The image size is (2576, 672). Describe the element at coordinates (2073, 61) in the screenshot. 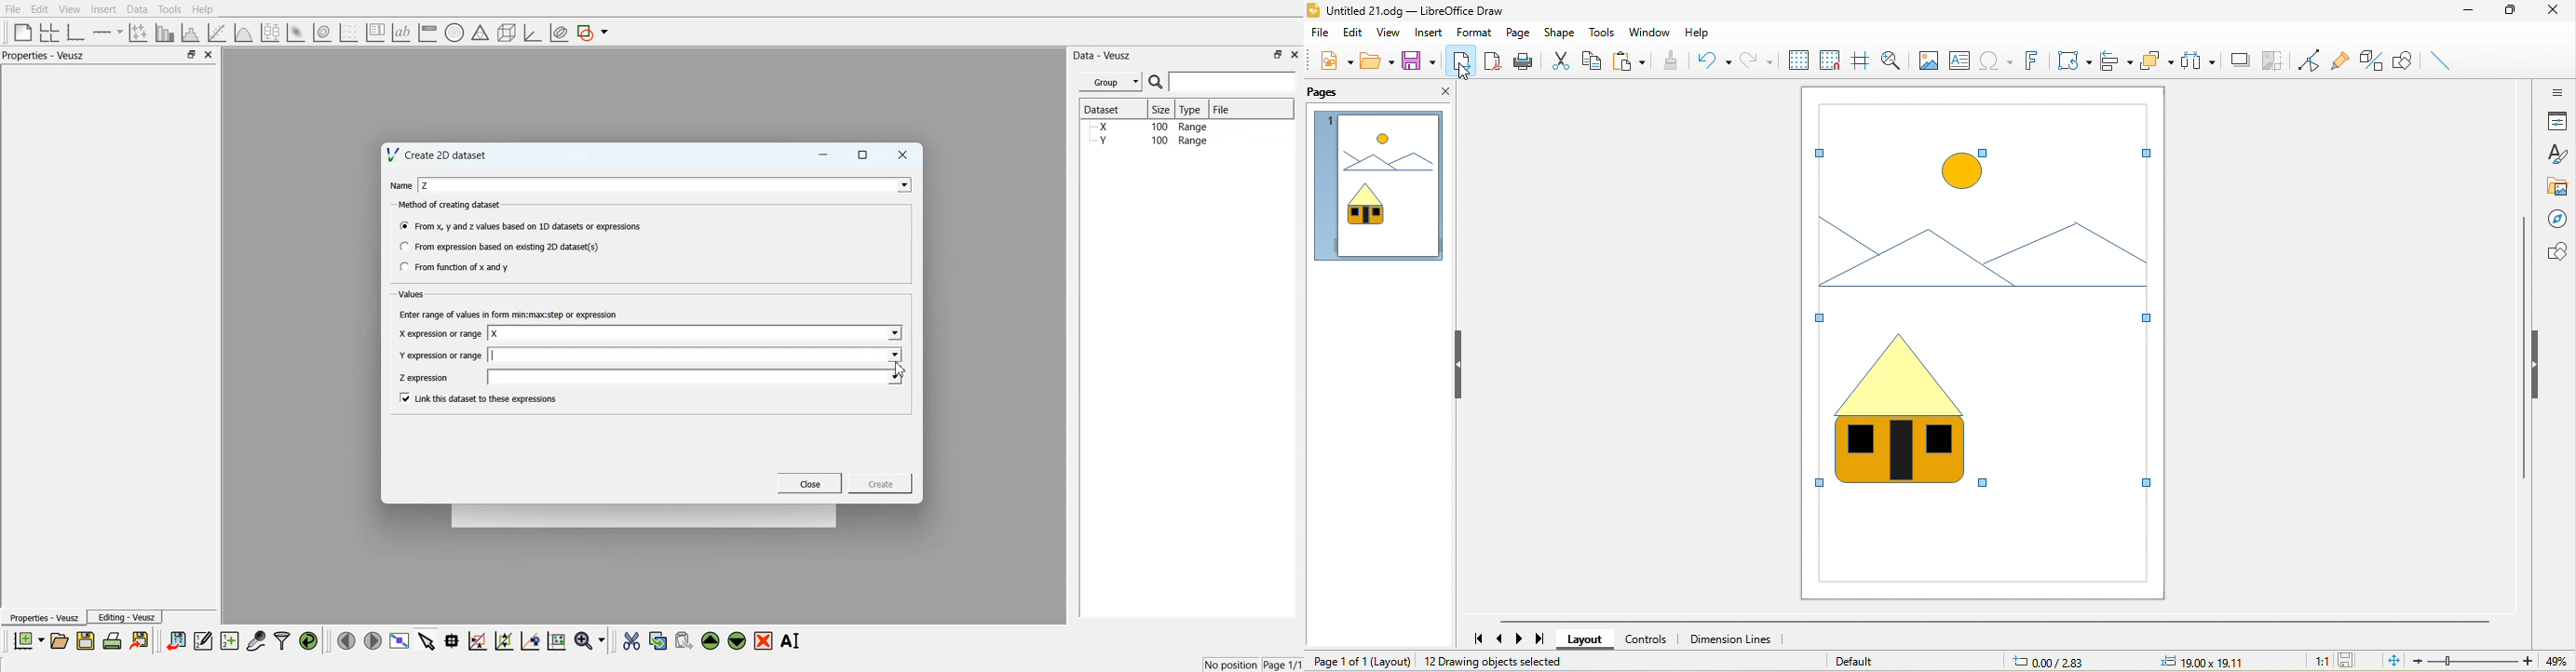

I see `transformations` at that location.